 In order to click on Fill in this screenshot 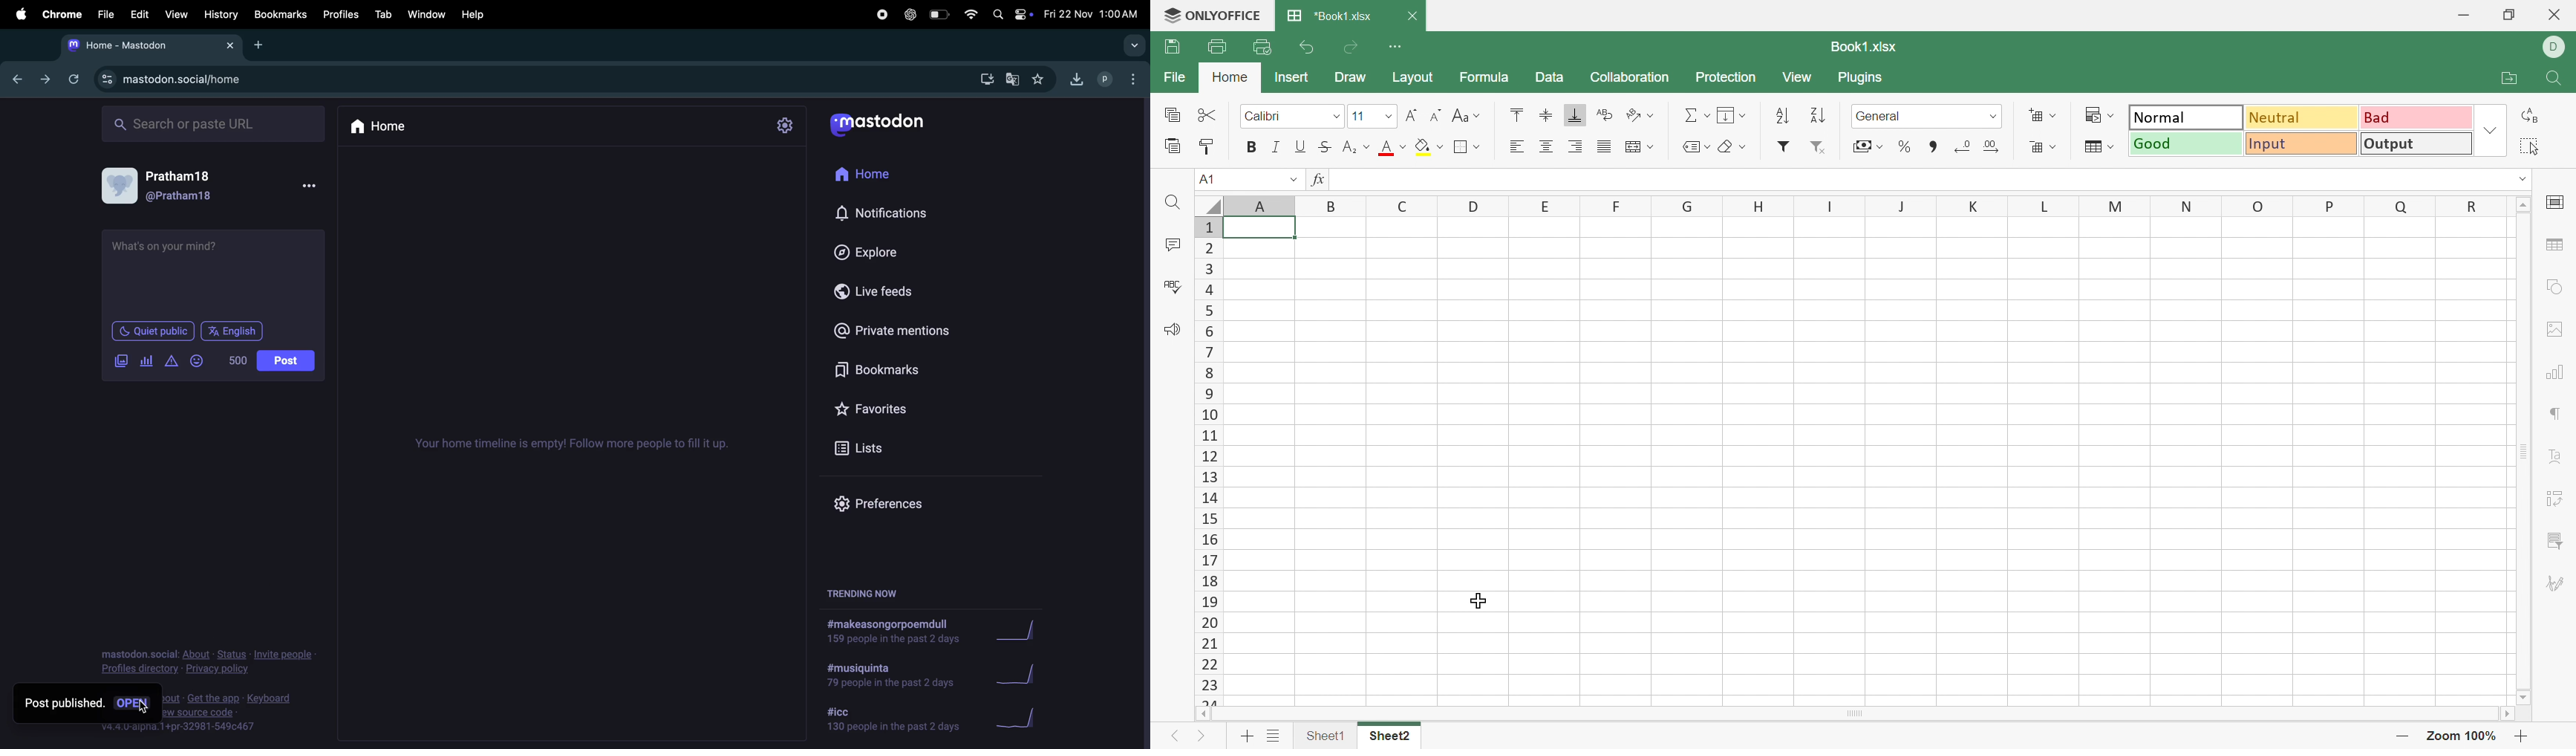, I will do `click(1733, 114)`.